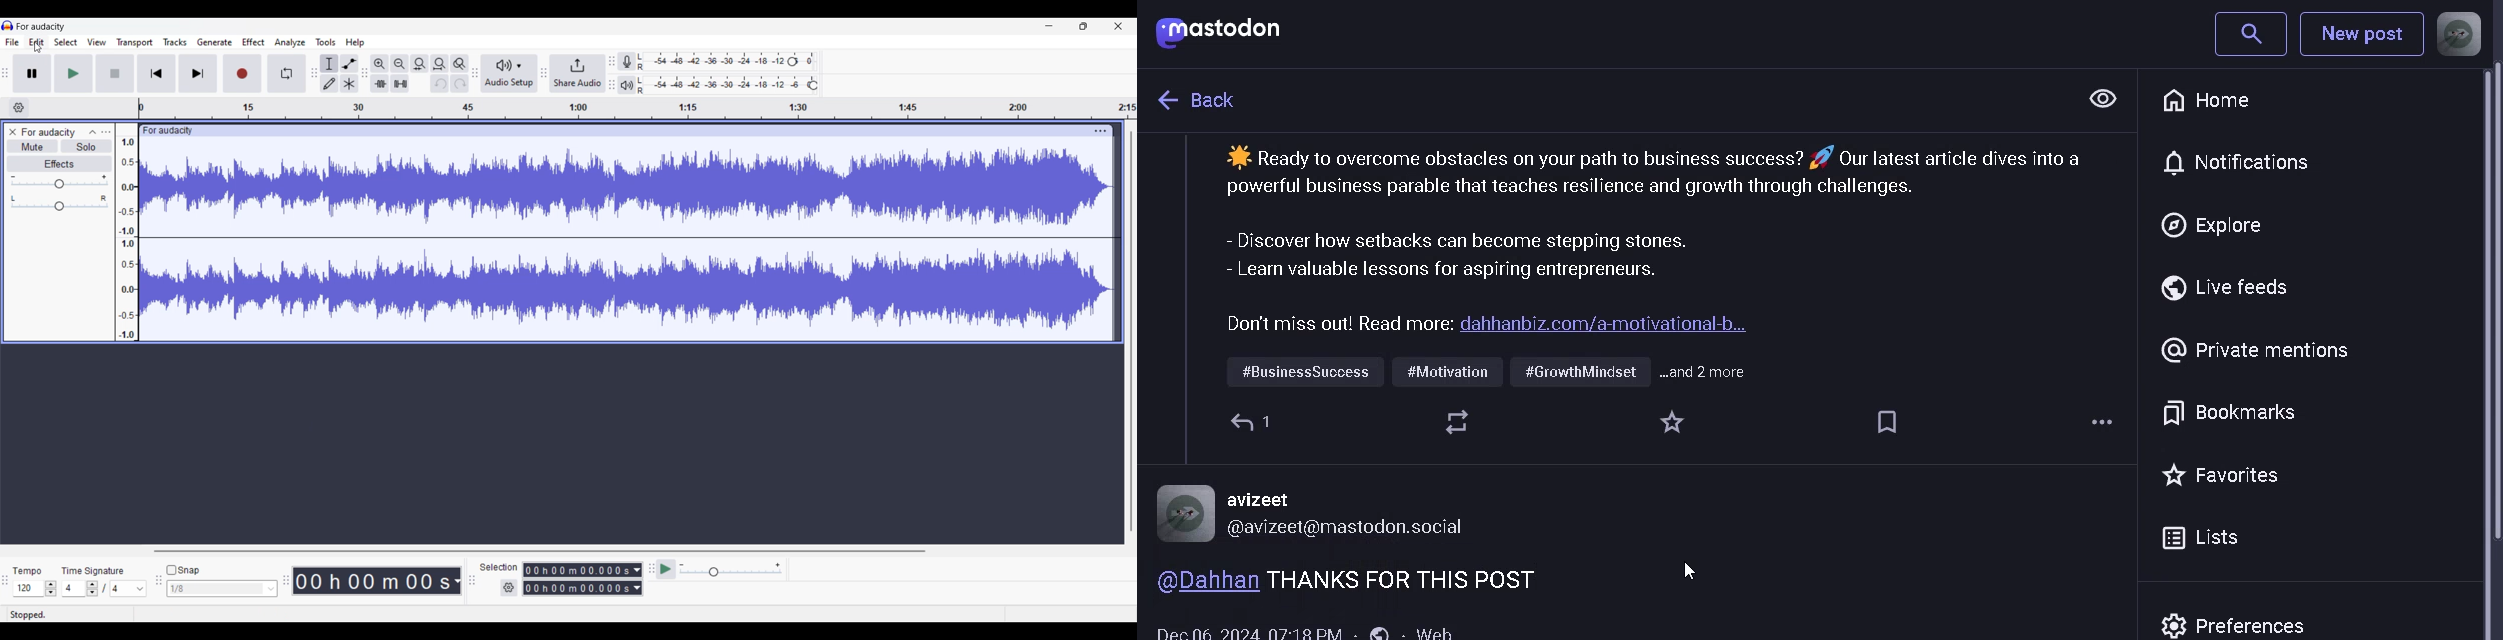 The image size is (2520, 644). Describe the element at coordinates (185, 570) in the screenshot. I see `Snap toggle` at that location.